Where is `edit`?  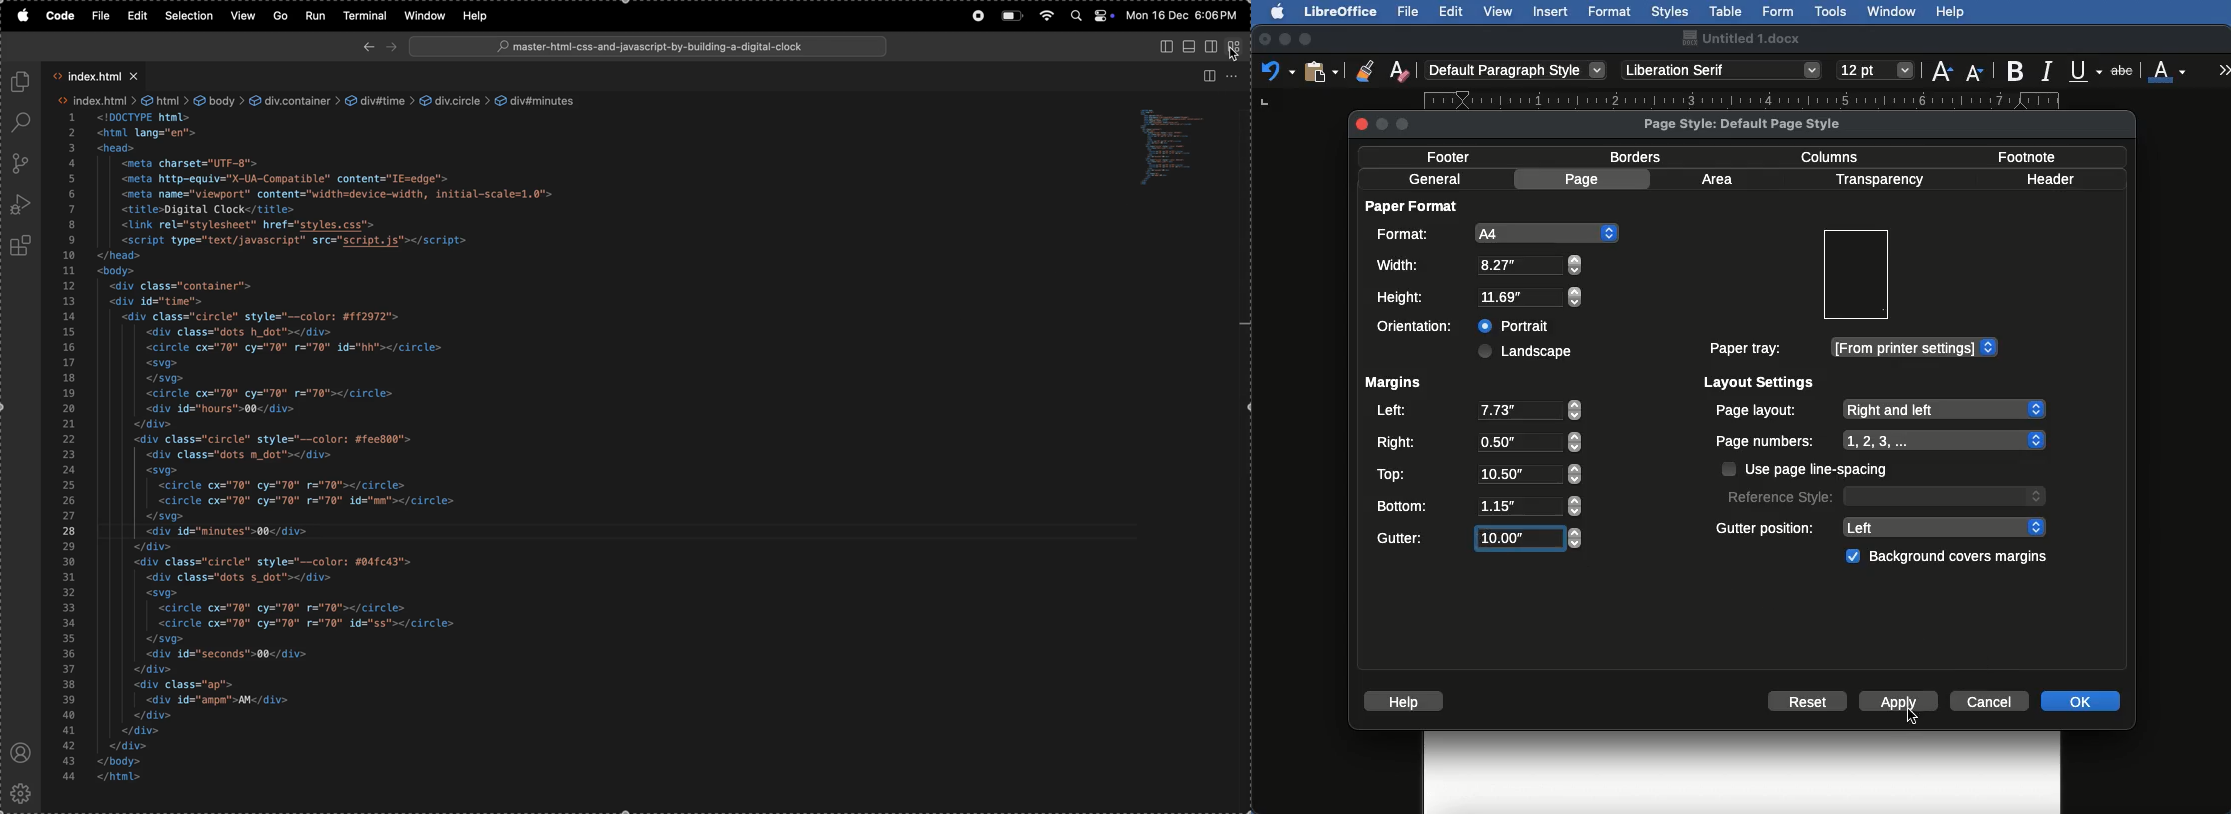 edit is located at coordinates (138, 17).